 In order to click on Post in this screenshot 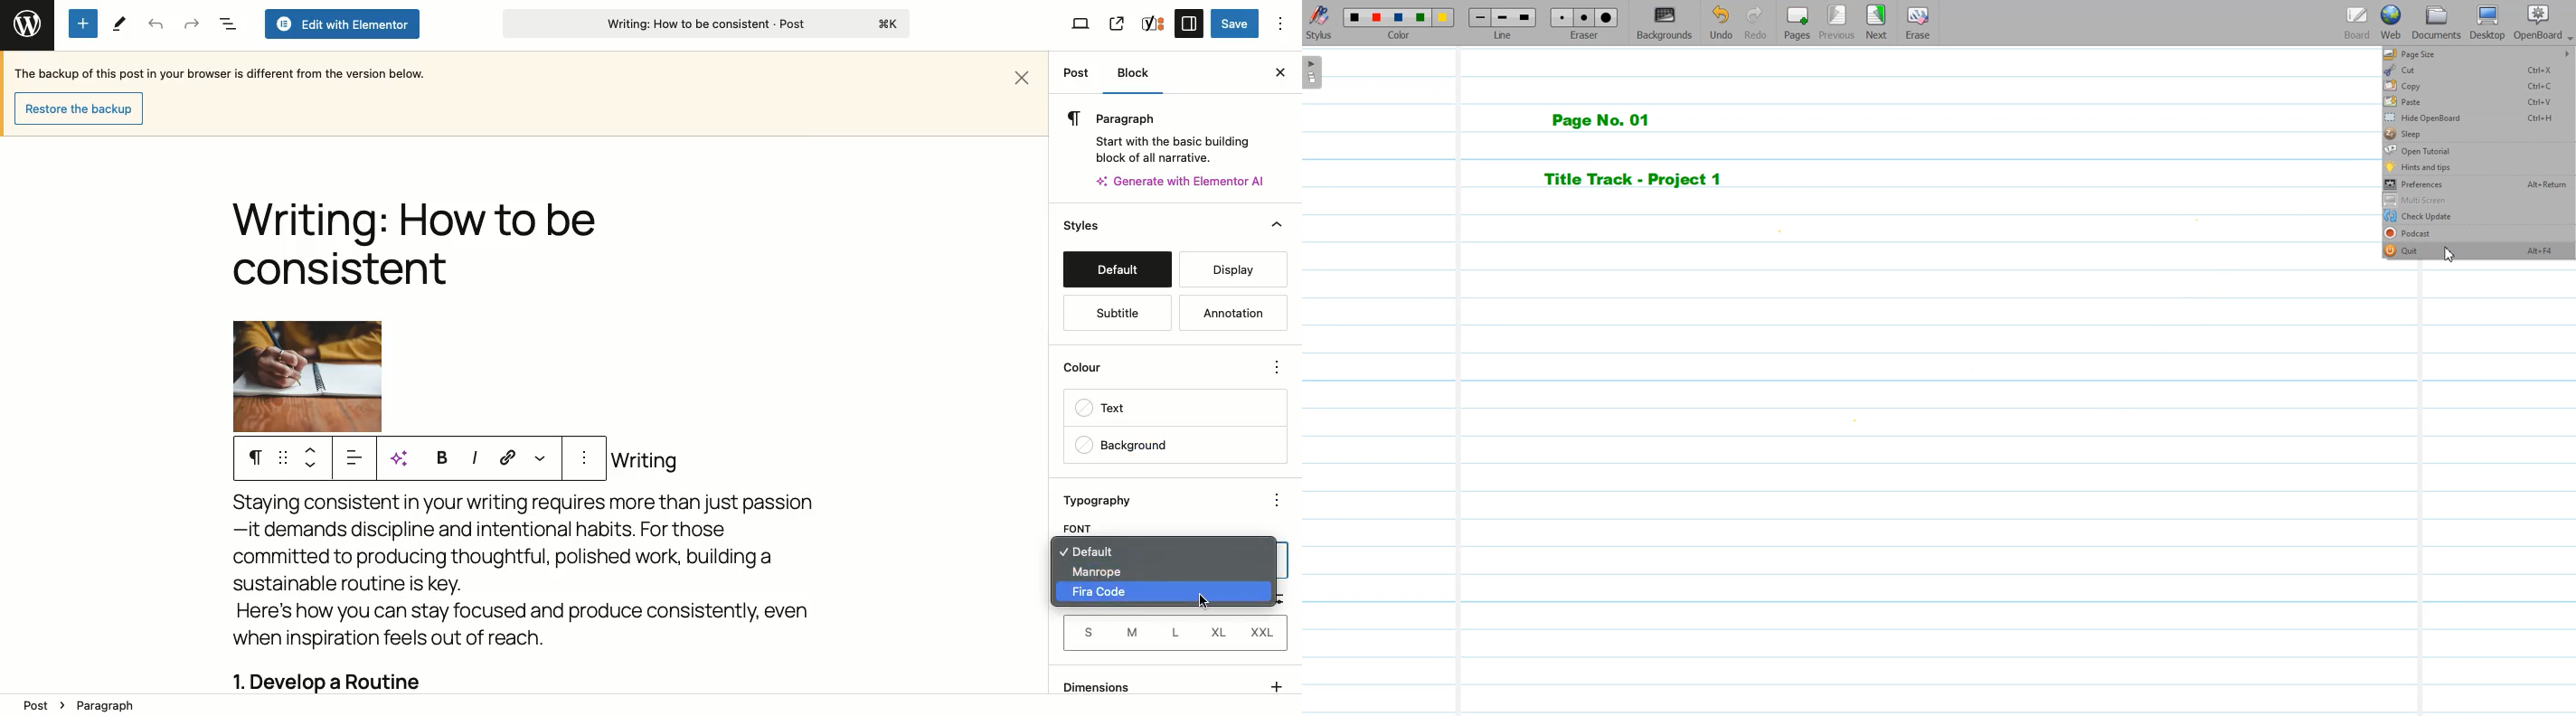, I will do `click(38, 702)`.